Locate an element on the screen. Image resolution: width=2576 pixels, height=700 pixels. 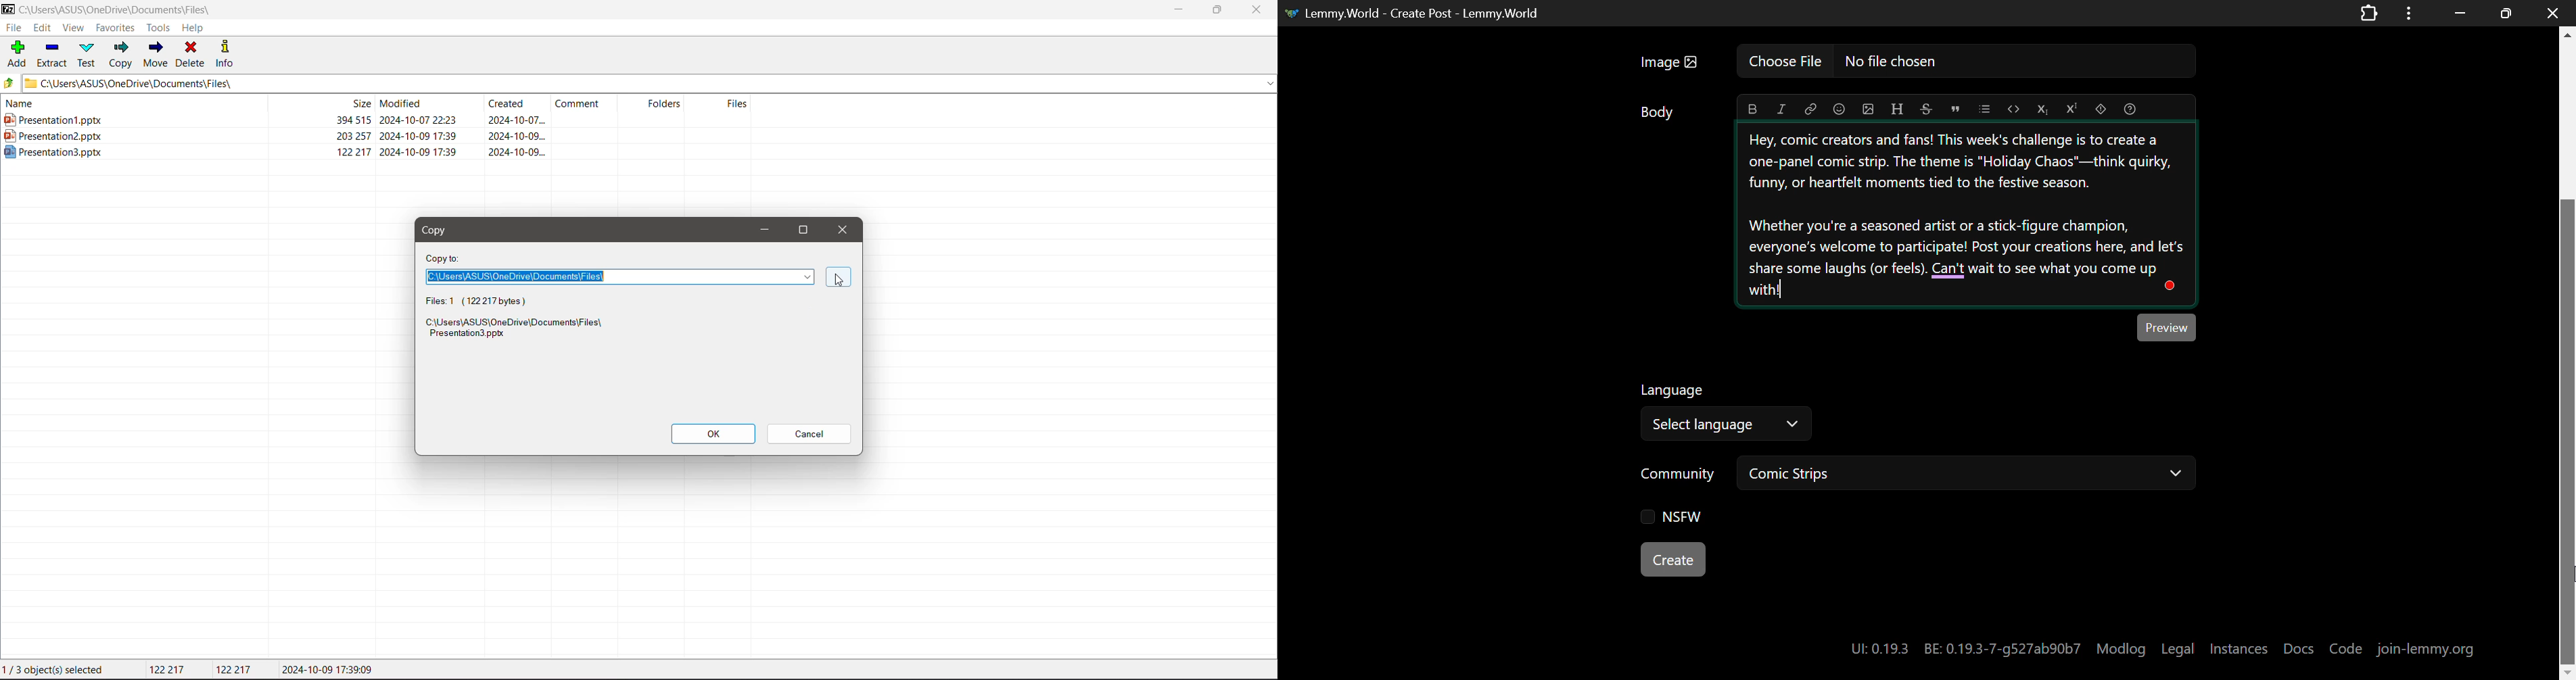
Hey, comic creators and fans! This week's challenge is to create a one-panel comic strip. The theme is "Holiday Chaos"—think quirky, funny, or heartfelt moments tied to the festive season. Whether you're a seasoned artist or a stick-figure champion, everyone's welcome to participate! Post your creations here, and let's share some laughs (or feels). Can't wait to see what you come up with. is located at coordinates (1967, 216).